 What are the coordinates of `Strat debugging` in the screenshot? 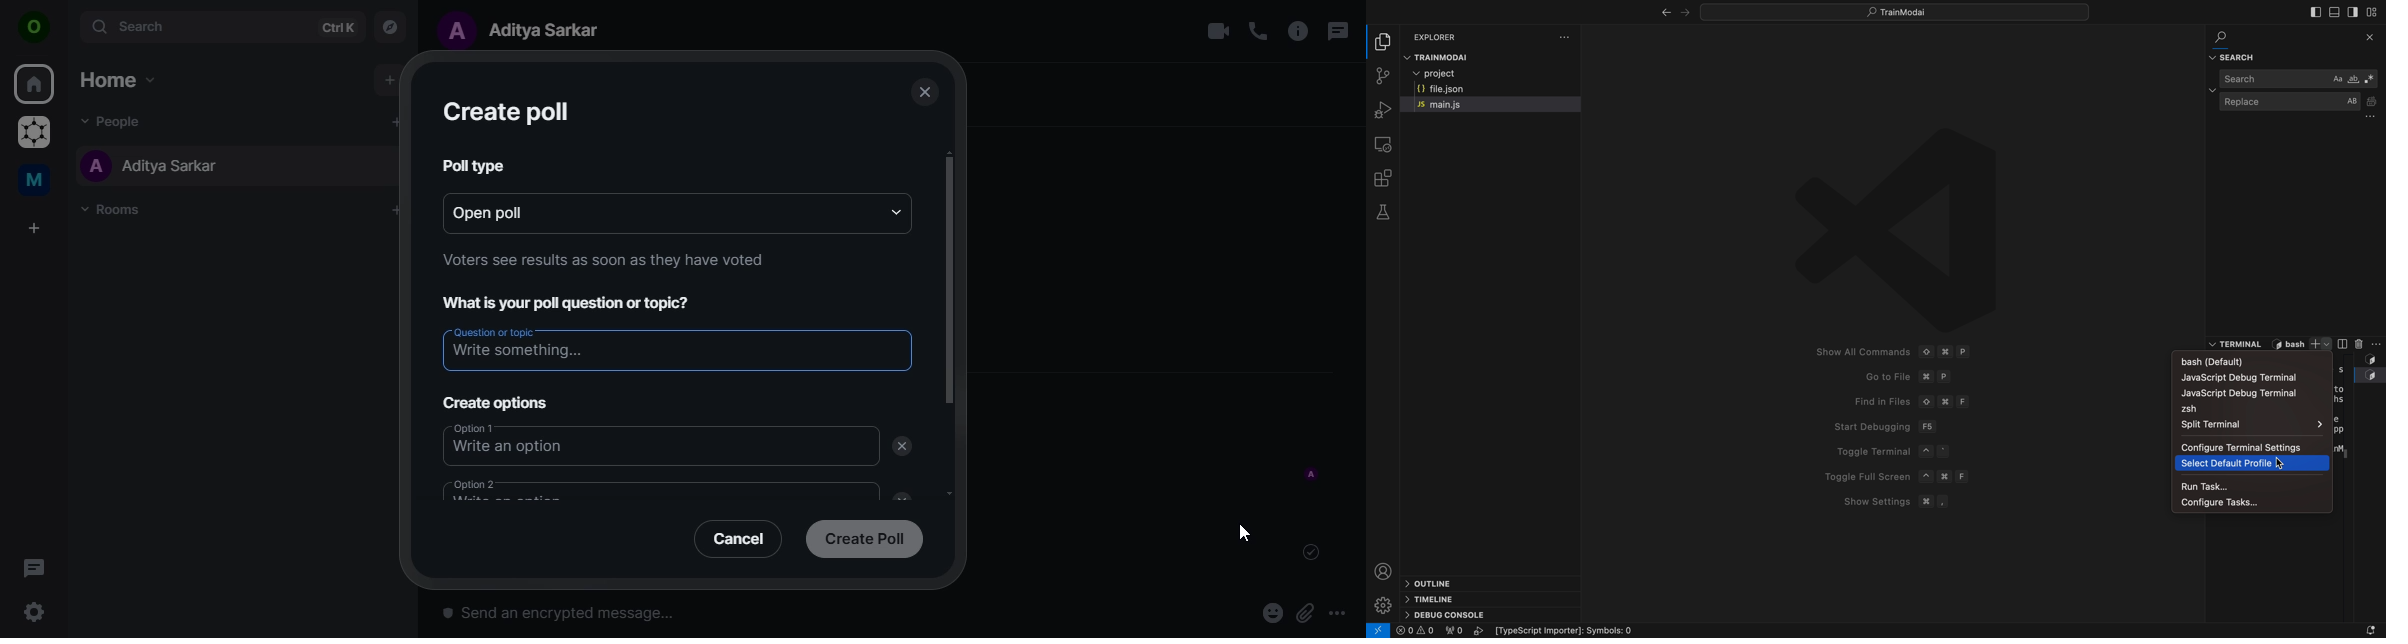 It's located at (1933, 426).